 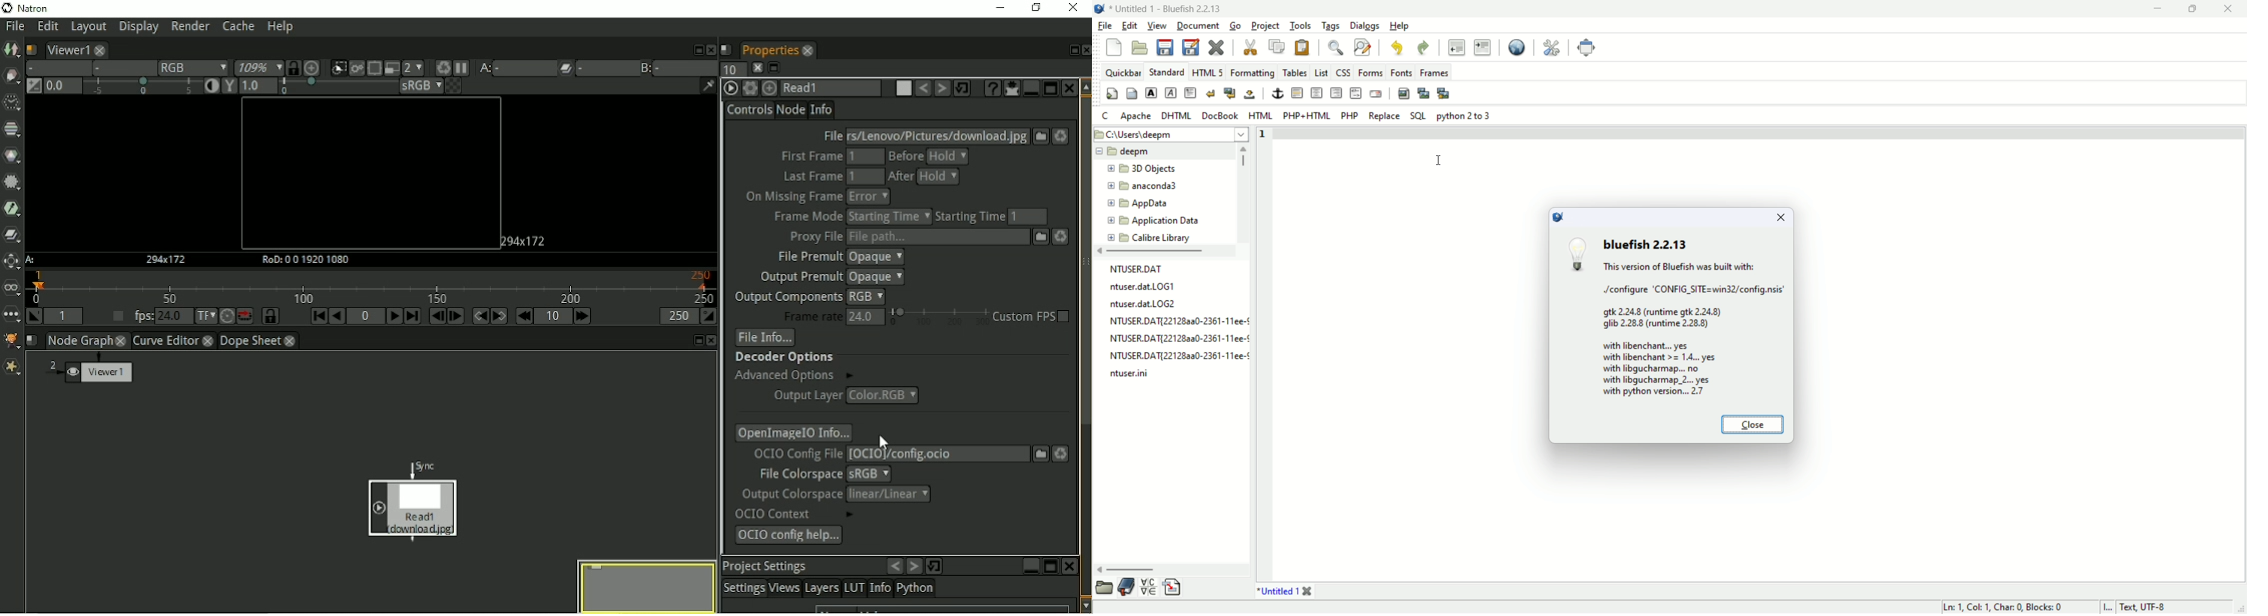 What do you see at coordinates (1107, 116) in the screenshot?
I see `C` at bounding box center [1107, 116].